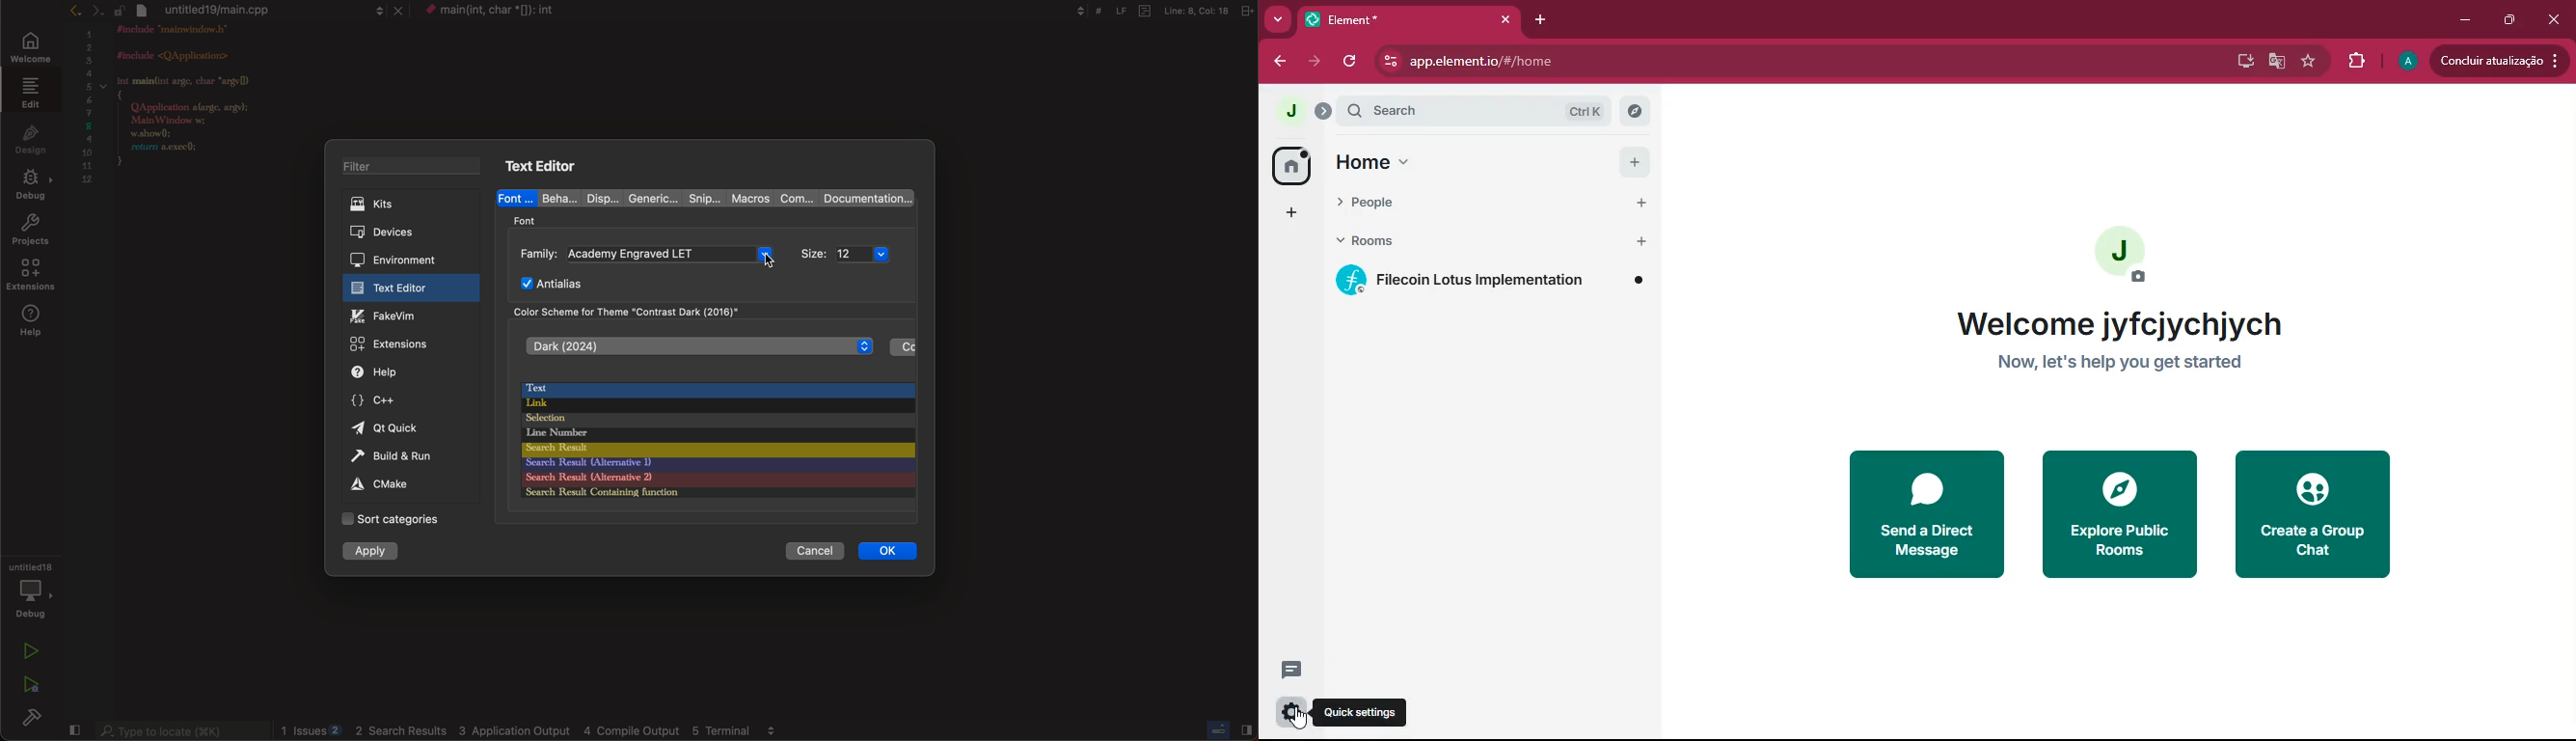 The width and height of the screenshot is (2576, 756). What do you see at coordinates (31, 322) in the screenshot?
I see `help` at bounding box center [31, 322].